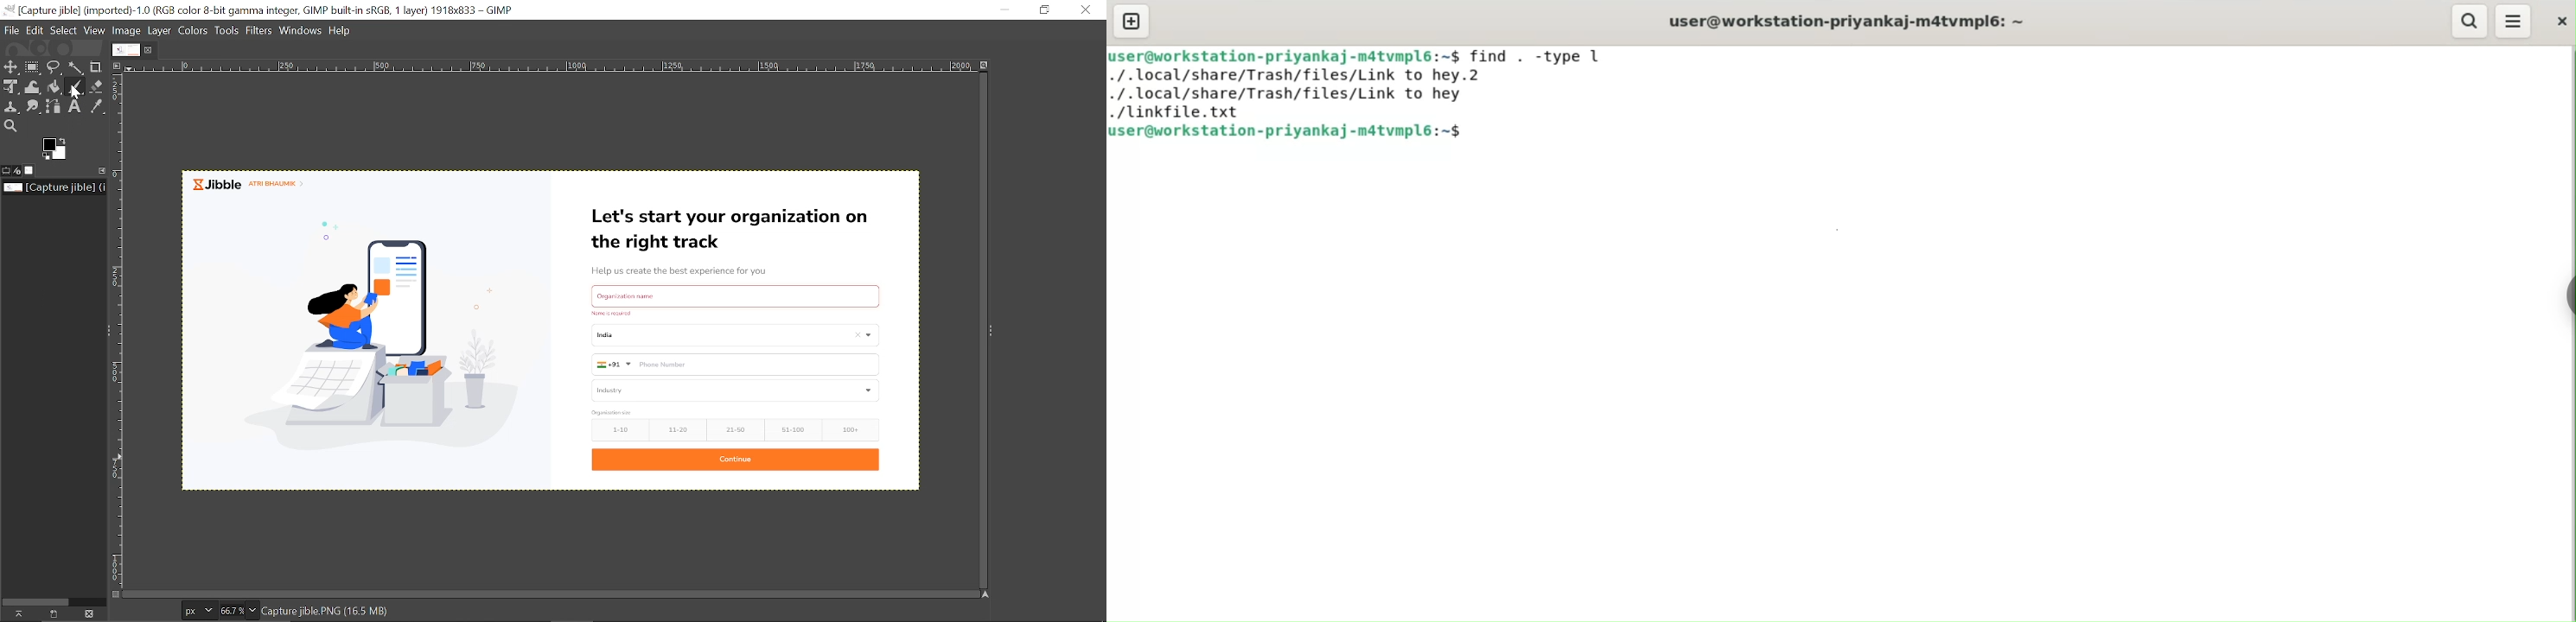 The image size is (2576, 644). Describe the element at coordinates (54, 149) in the screenshot. I see `The active foreground color` at that location.